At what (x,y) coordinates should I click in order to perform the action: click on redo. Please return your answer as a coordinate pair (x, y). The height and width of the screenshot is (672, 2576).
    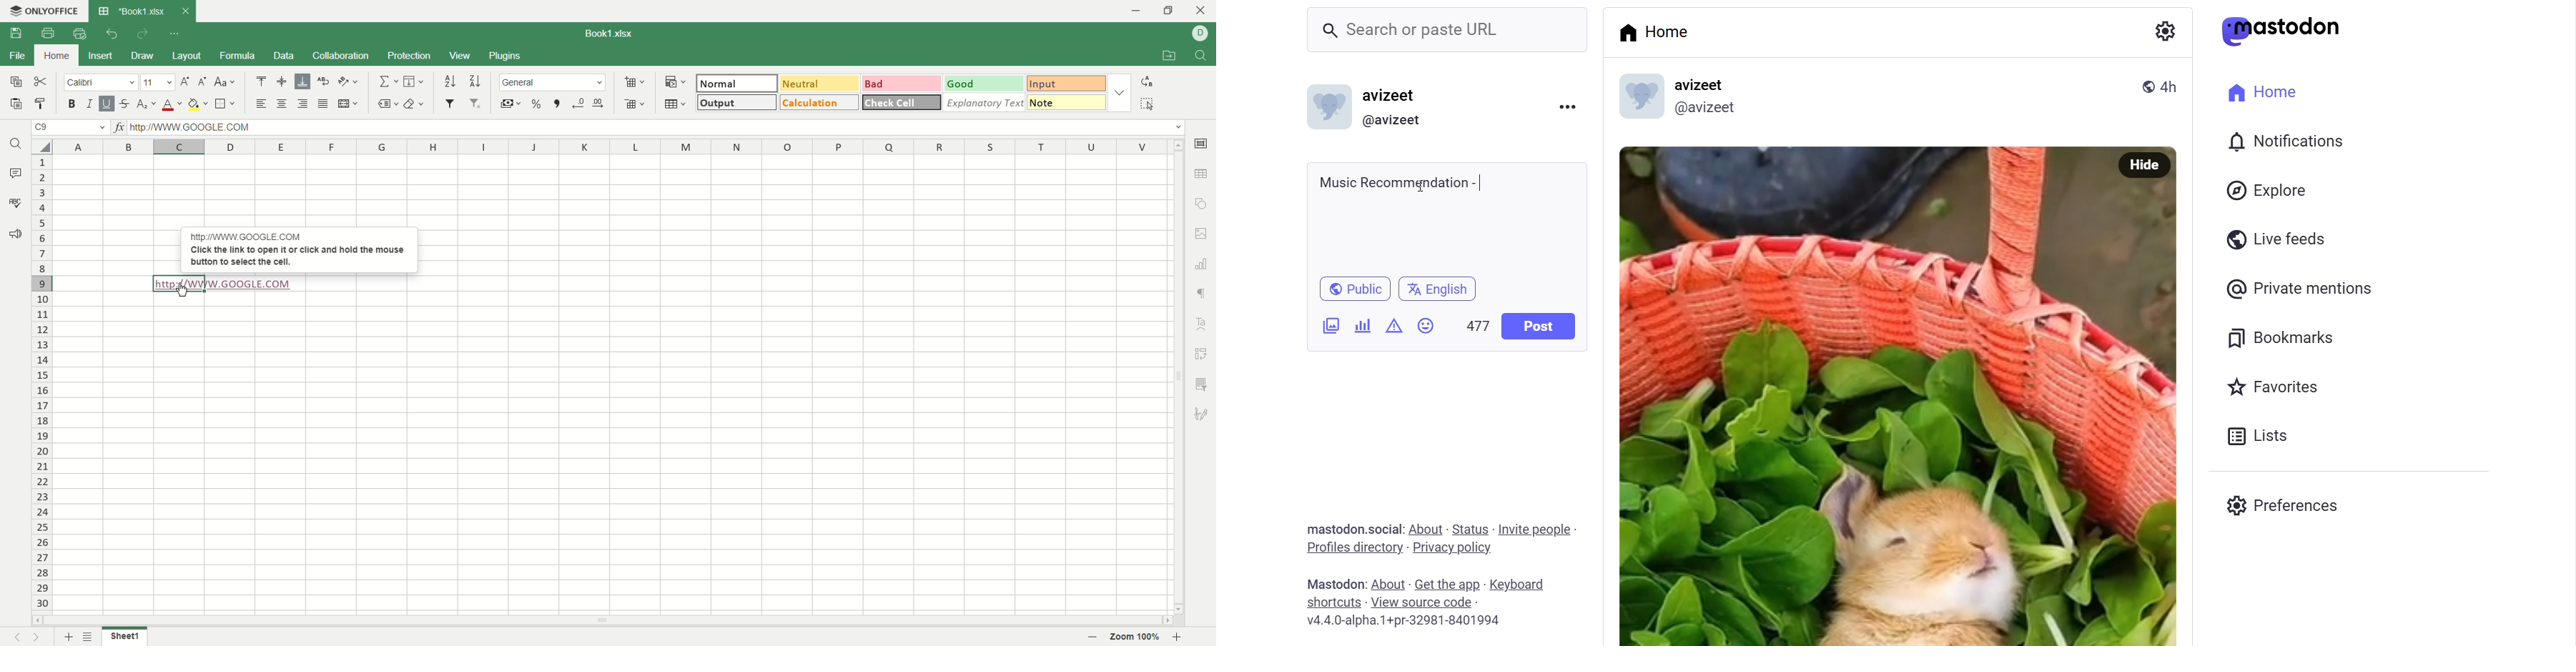
    Looking at the image, I should click on (143, 34).